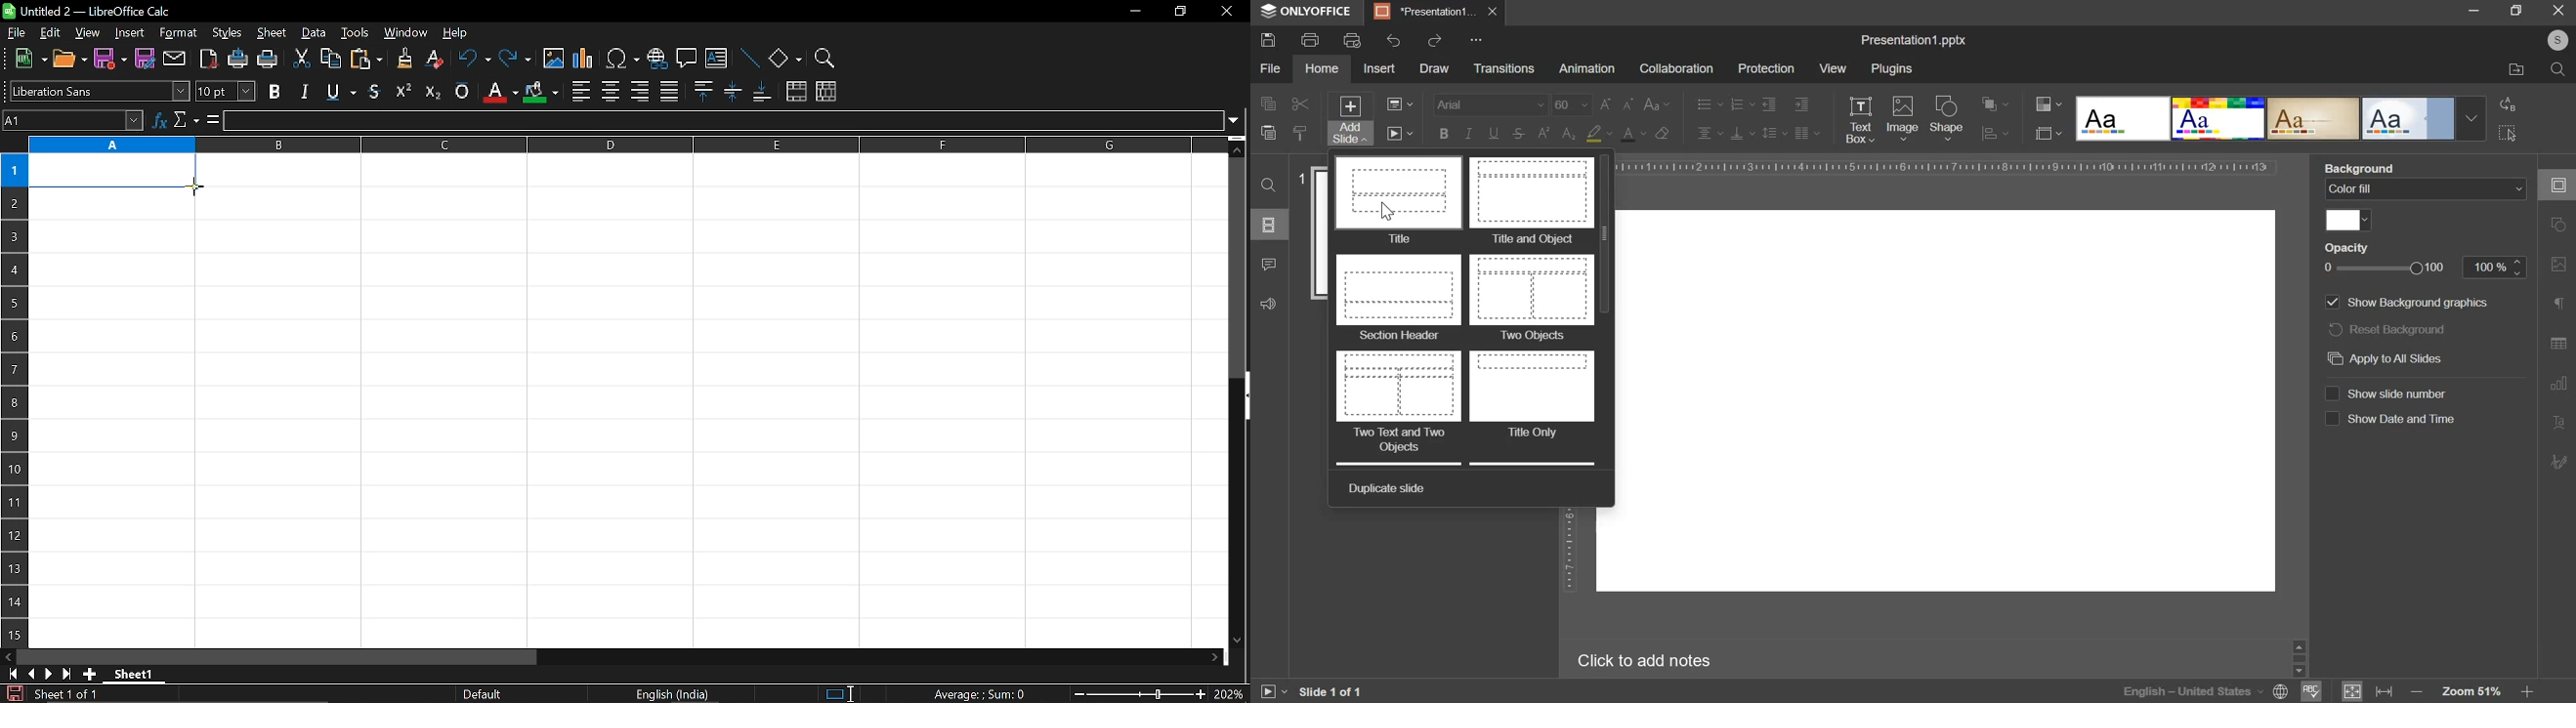 This screenshot has width=2576, height=728. Describe the element at coordinates (1179, 10) in the screenshot. I see `restore down` at that location.